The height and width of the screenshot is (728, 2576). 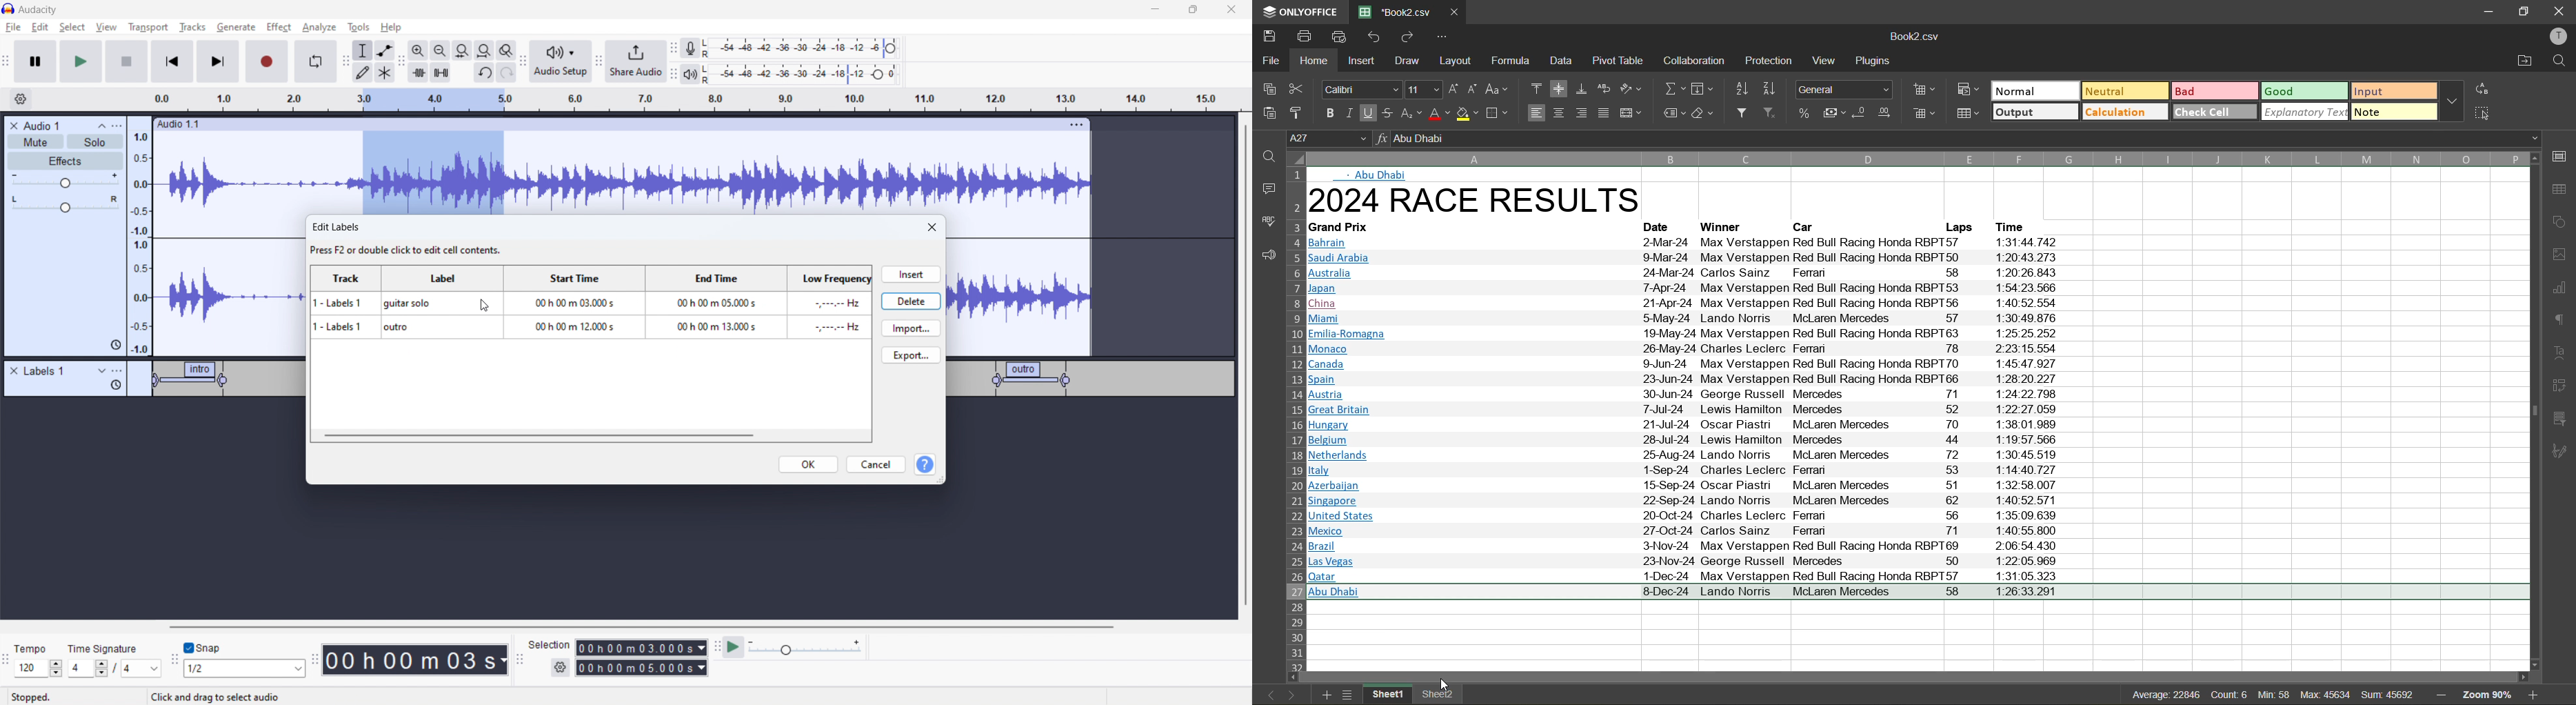 What do you see at coordinates (1451, 89) in the screenshot?
I see `increment size` at bounding box center [1451, 89].